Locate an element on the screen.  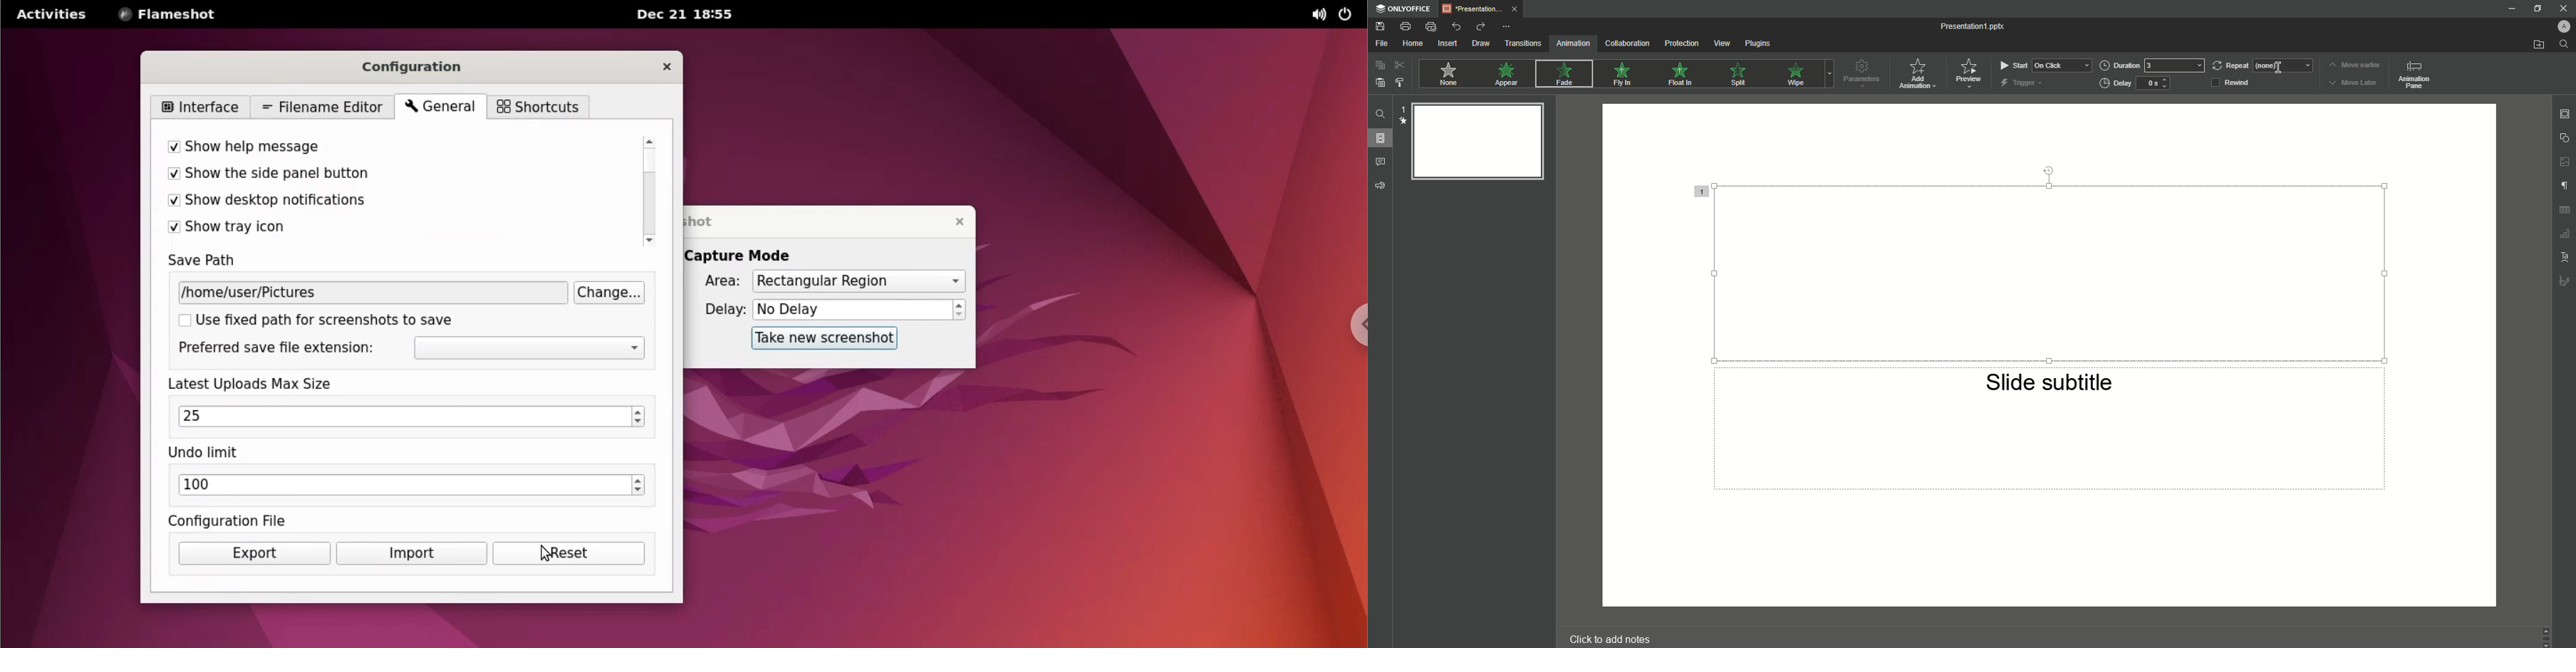
View is located at coordinates (1722, 43).